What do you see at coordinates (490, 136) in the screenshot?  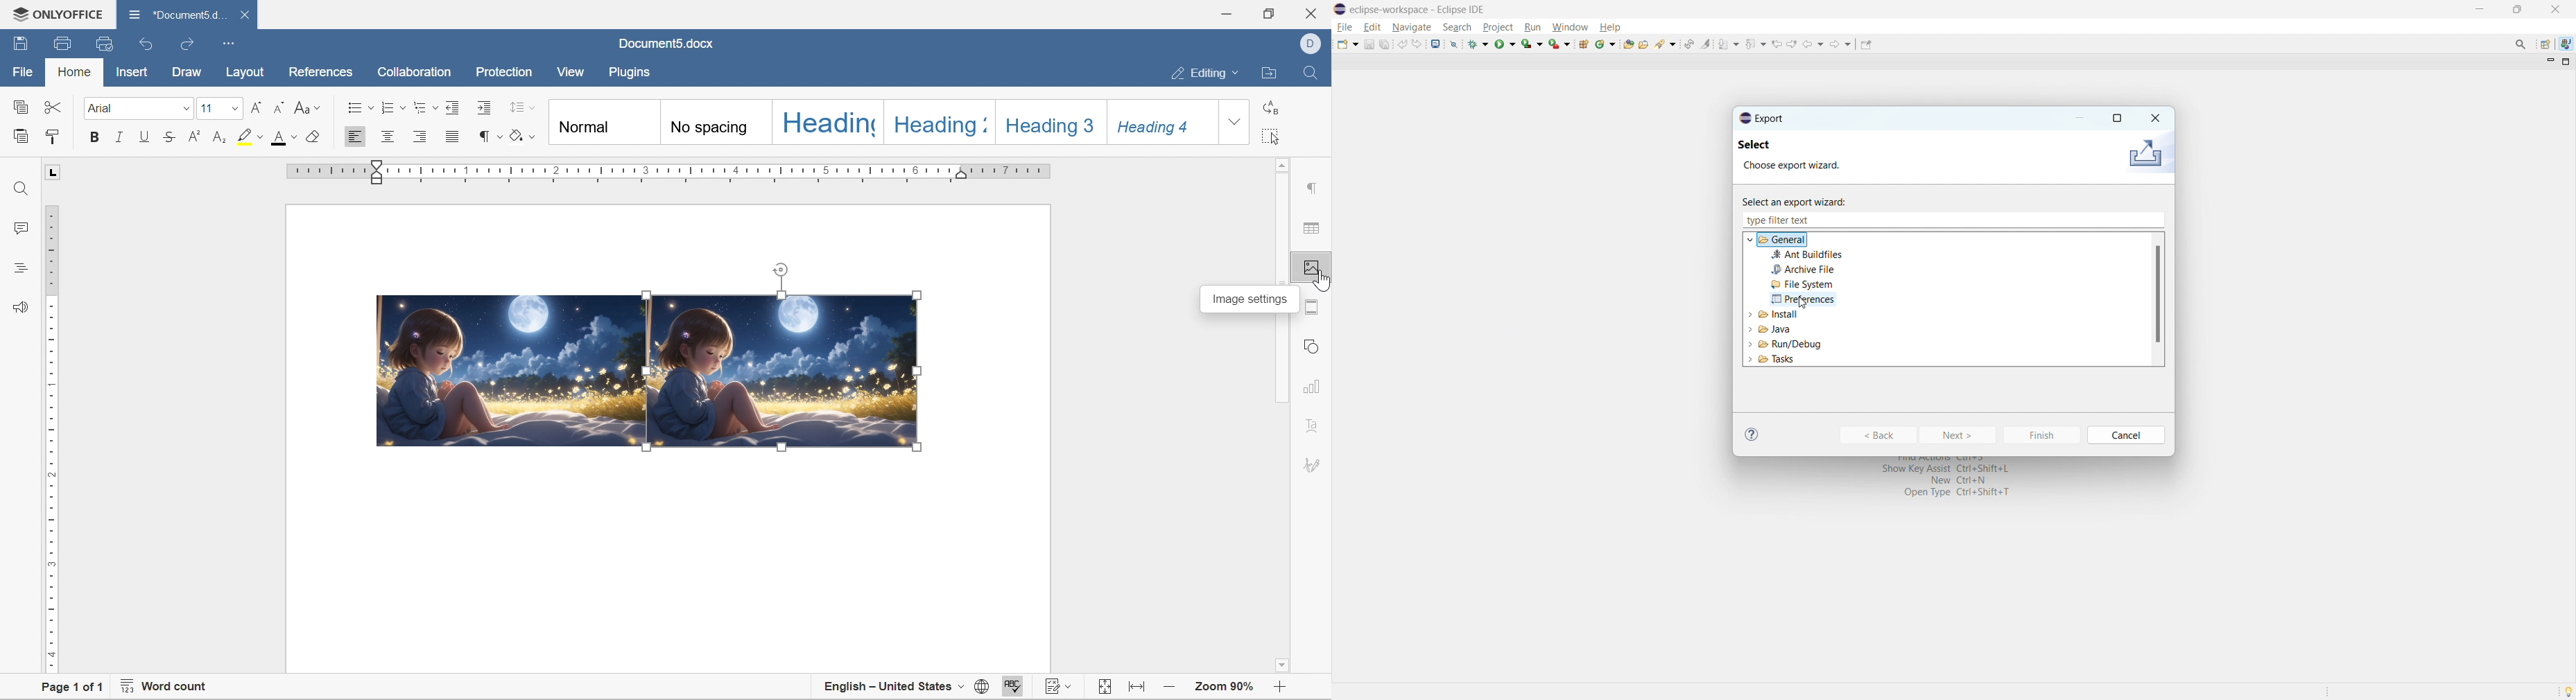 I see `nonprinting characters` at bounding box center [490, 136].